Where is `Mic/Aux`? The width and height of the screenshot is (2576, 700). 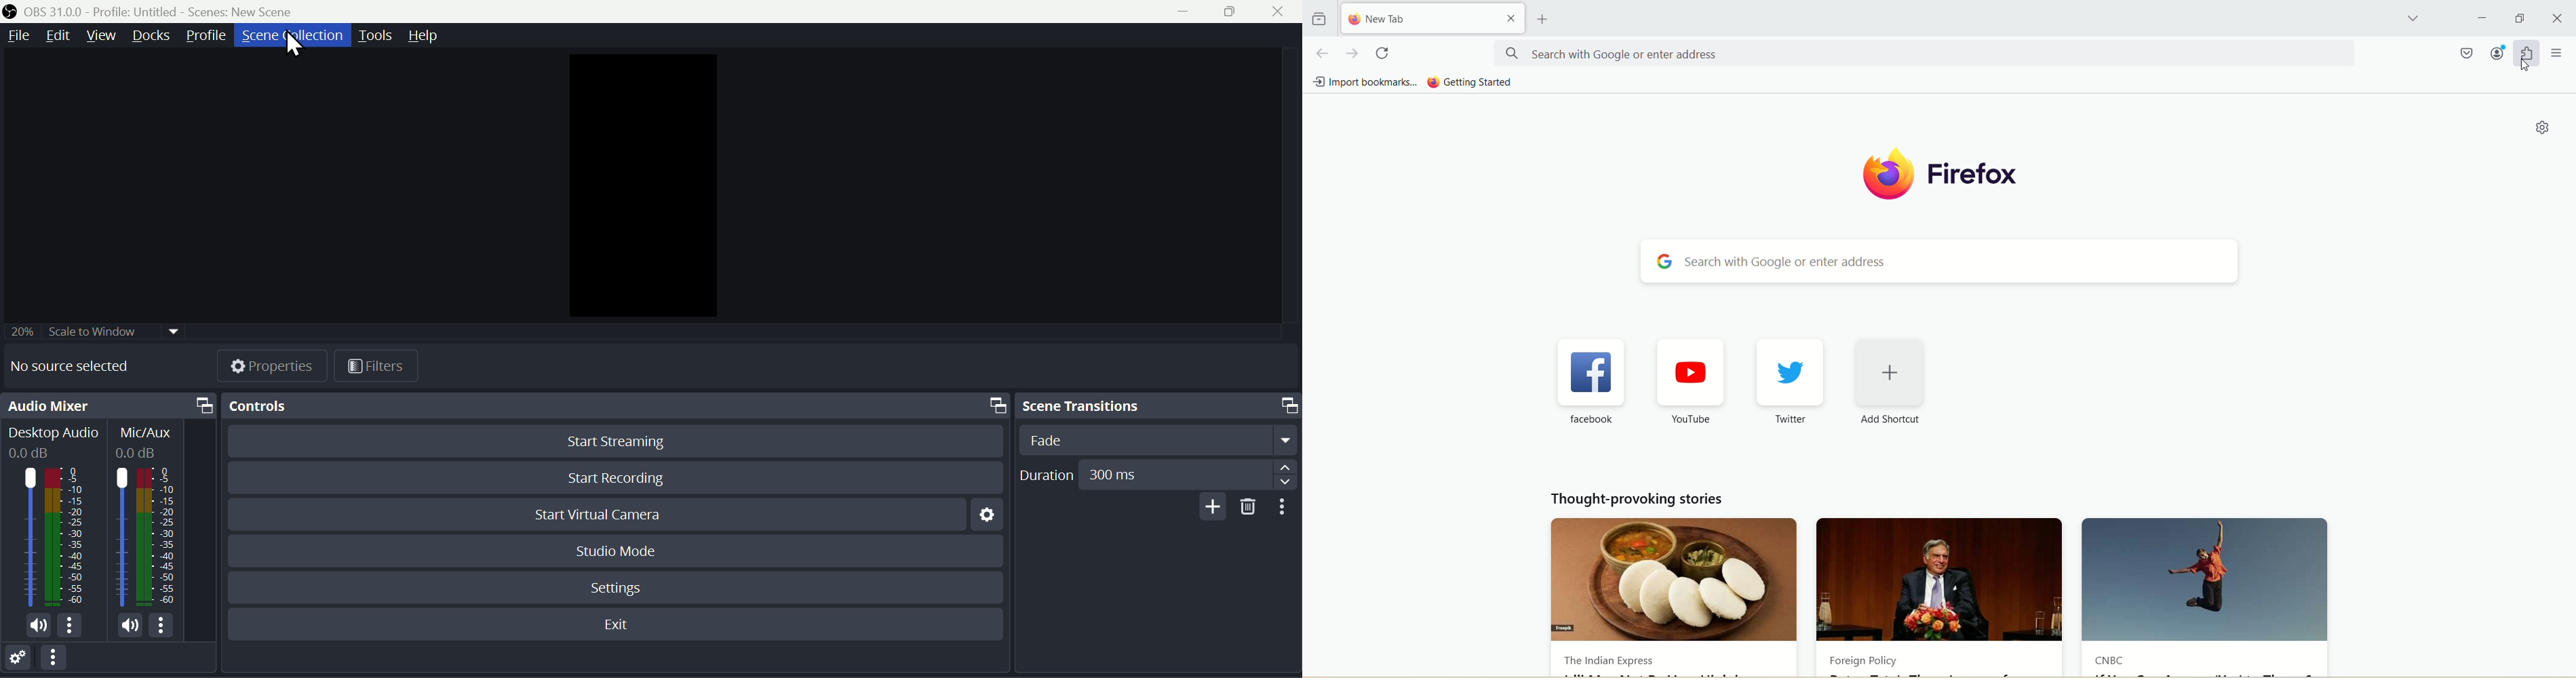 Mic/Aux is located at coordinates (150, 441).